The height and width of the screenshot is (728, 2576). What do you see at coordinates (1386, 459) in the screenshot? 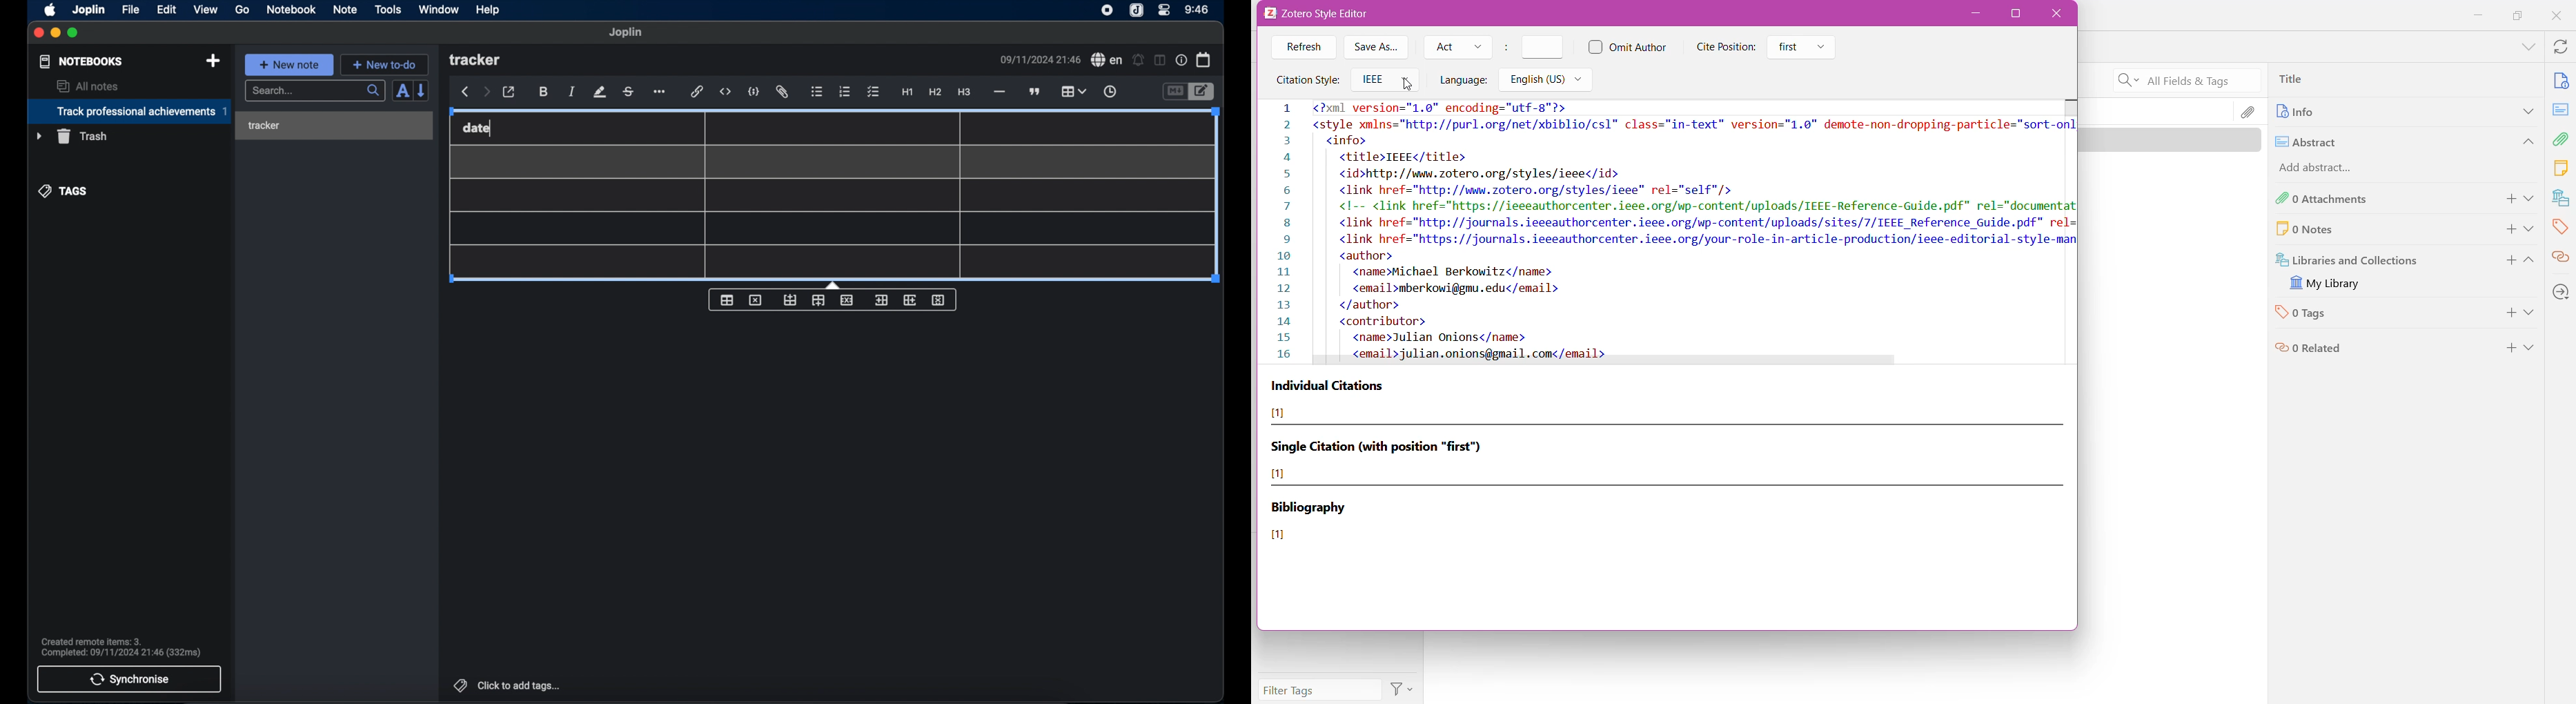
I see `Single Citation (with position "first")details` at bounding box center [1386, 459].